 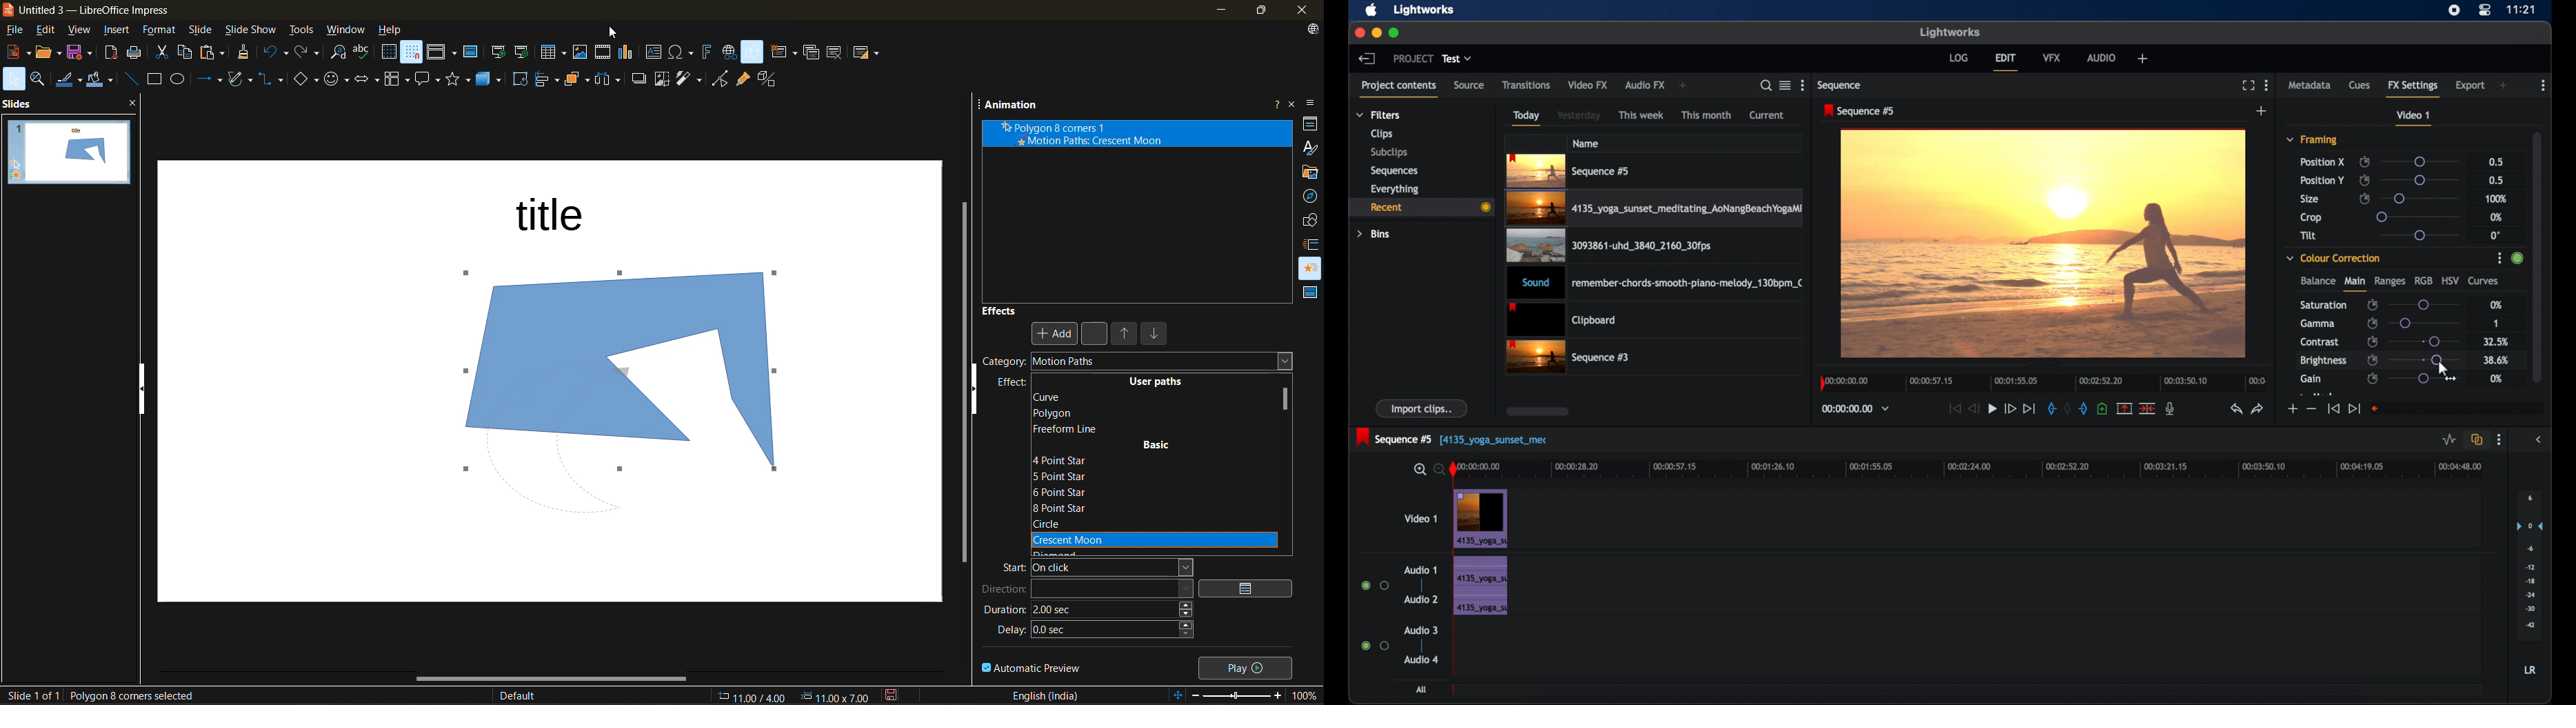 I want to click on filter, so click(x=692, y=80).